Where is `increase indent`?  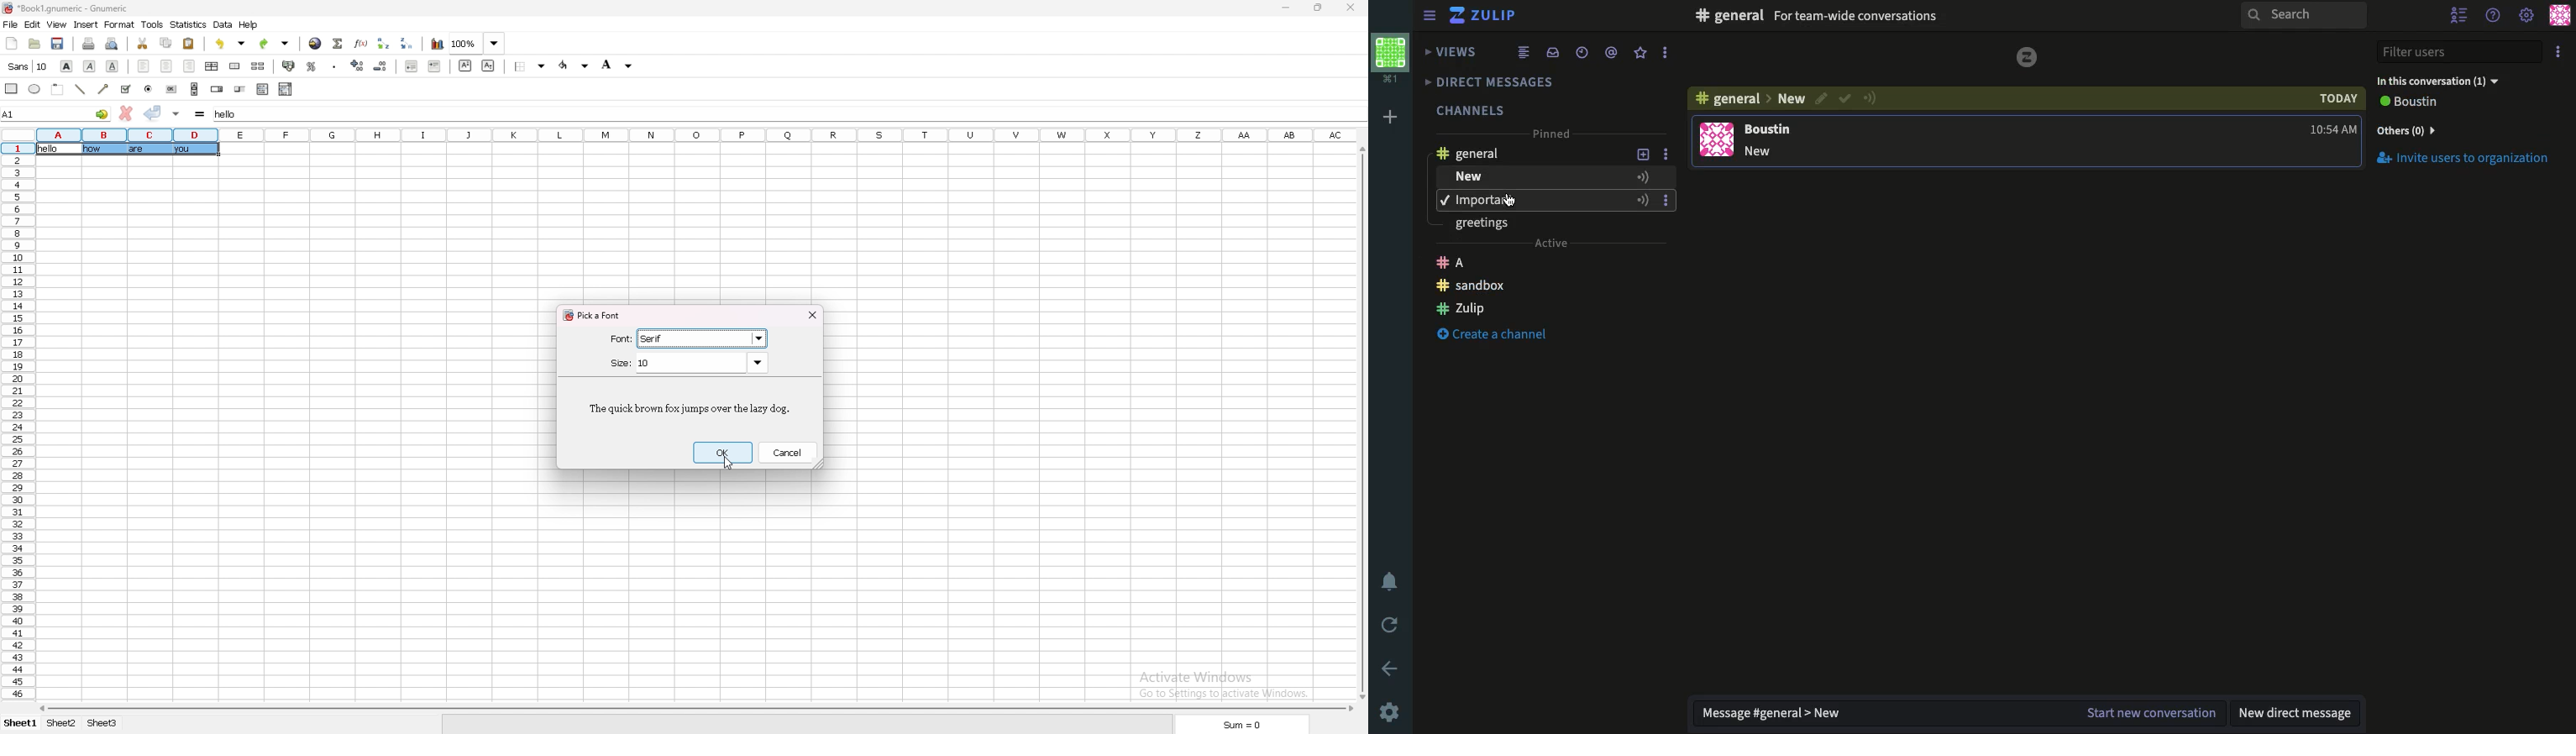 increase indent is located at coordinates (434, 67).